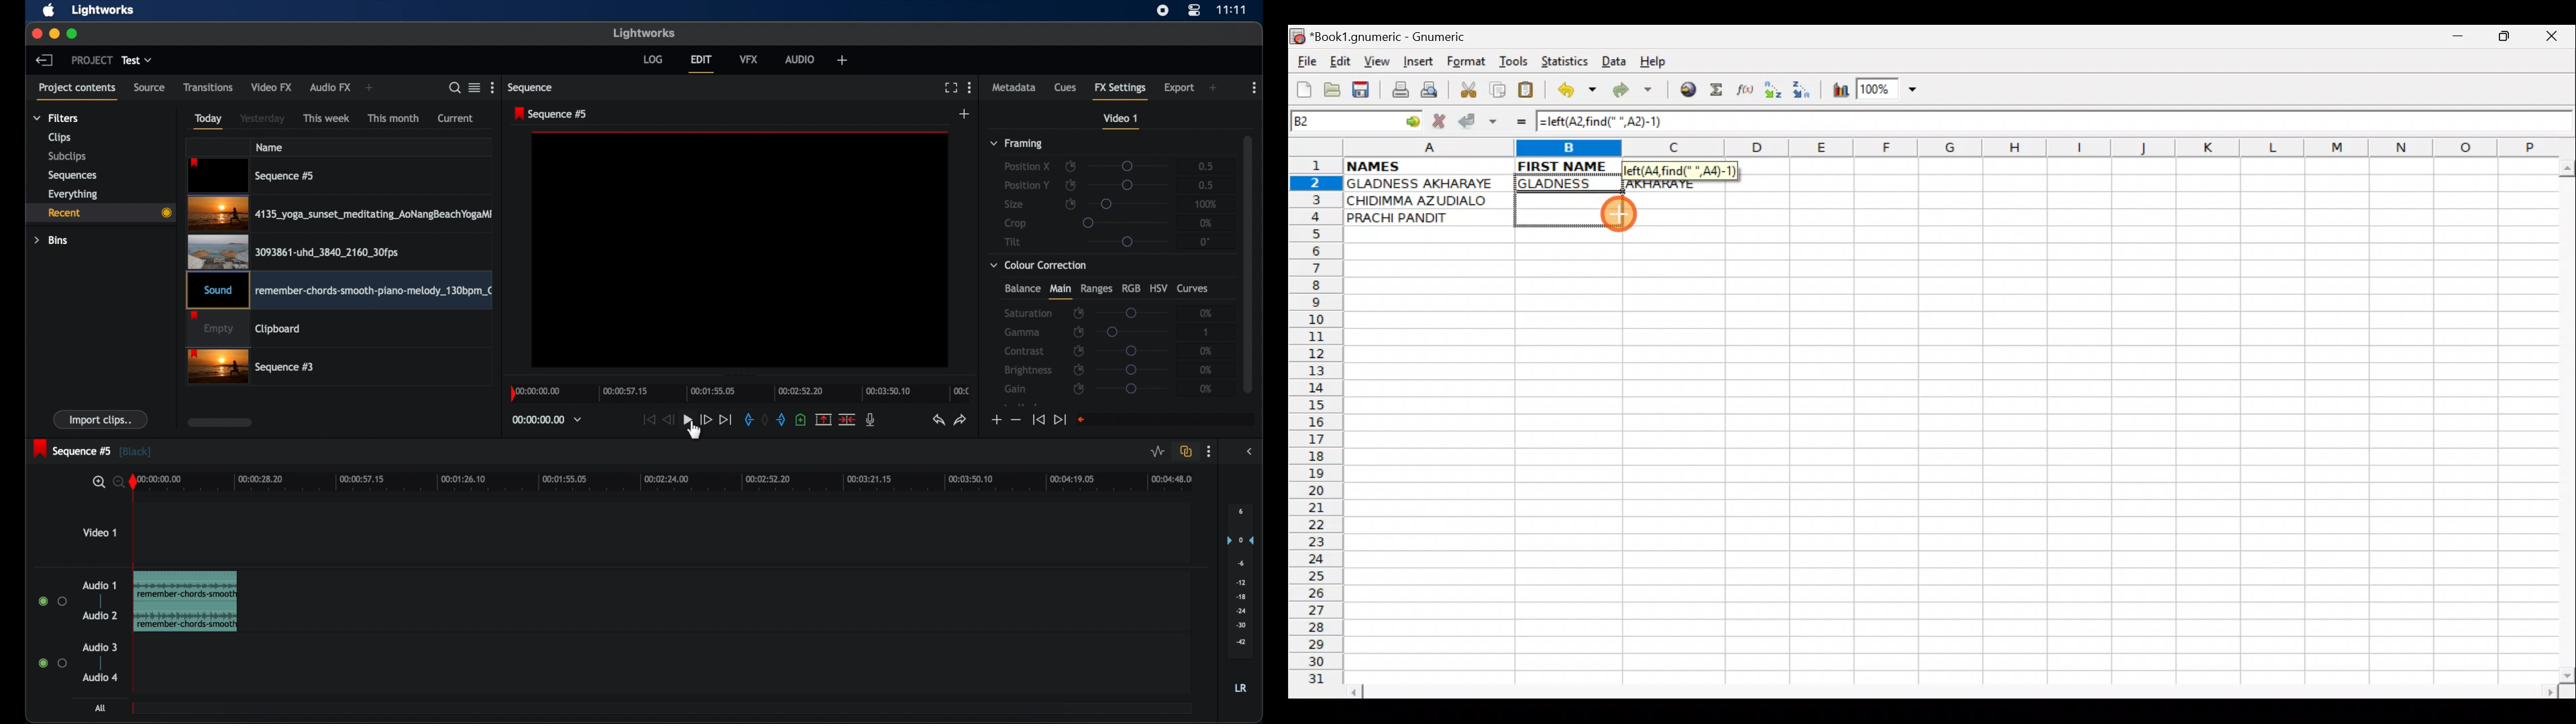  What do you see at coordinates (1303, 87) in the screenshot?
I see `Create new workbook` at bounding box center [1303, 87].